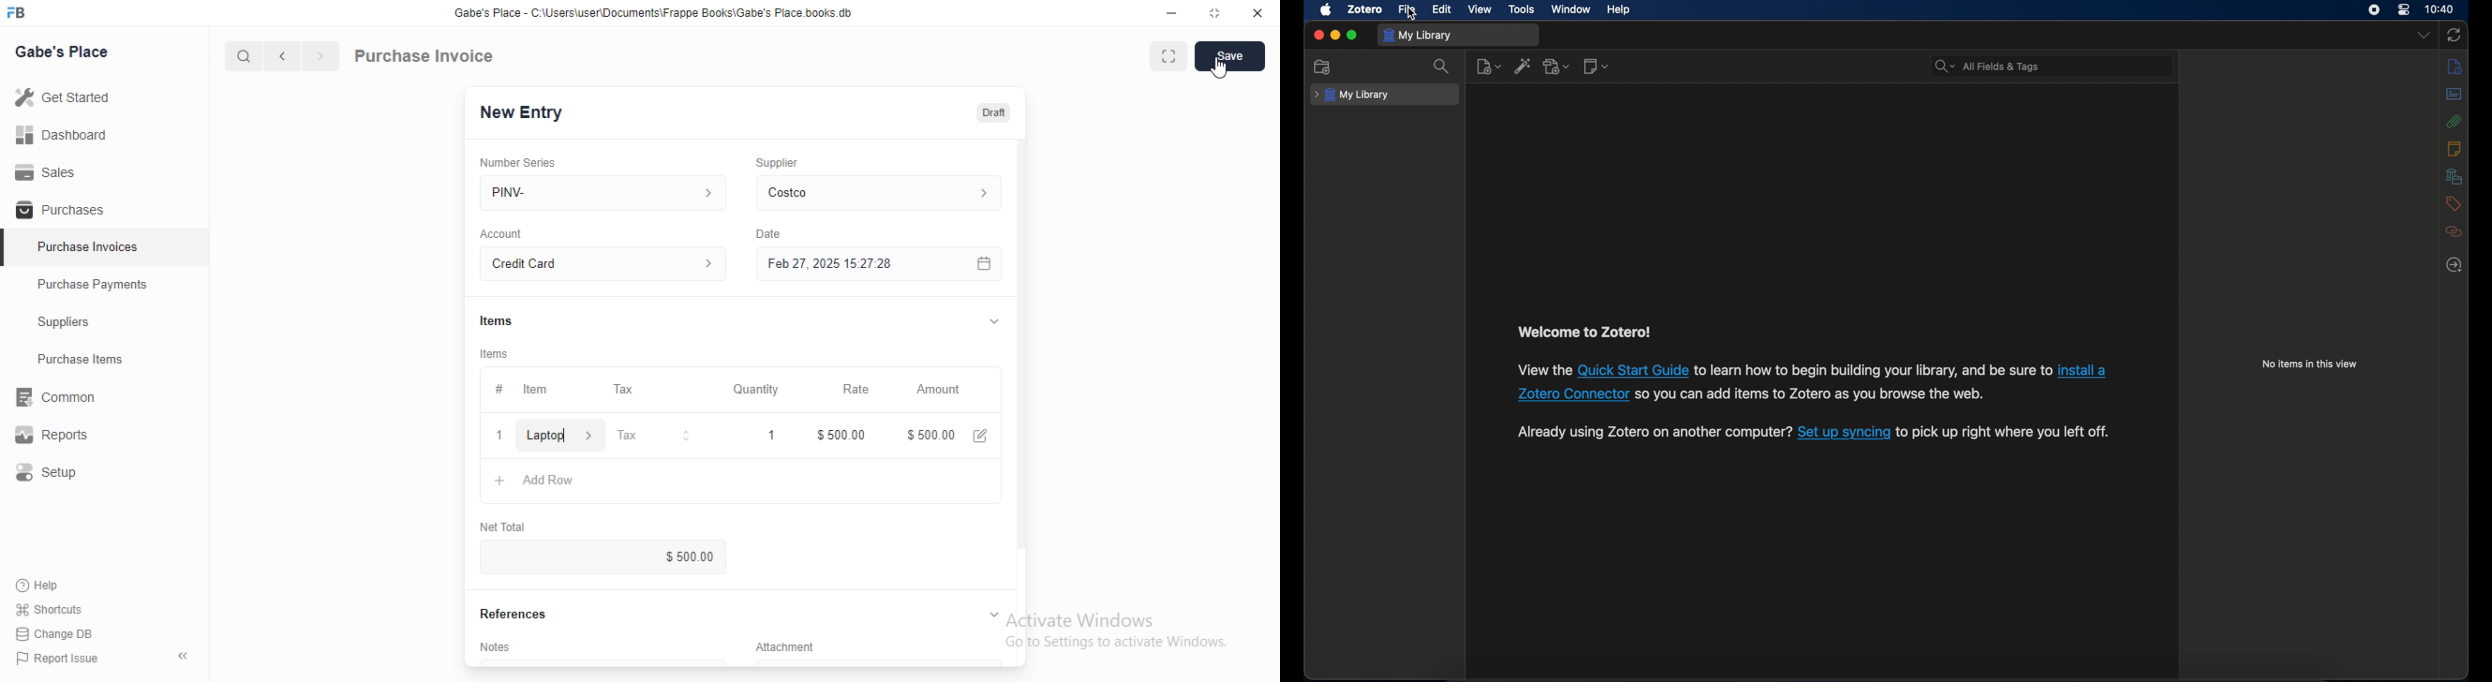 The width and height of the screenshot is (2492, 700). What do you see at coordinates (1522, 9) in the screenshot?
I see `tools` at bounding box center [1522, 9].